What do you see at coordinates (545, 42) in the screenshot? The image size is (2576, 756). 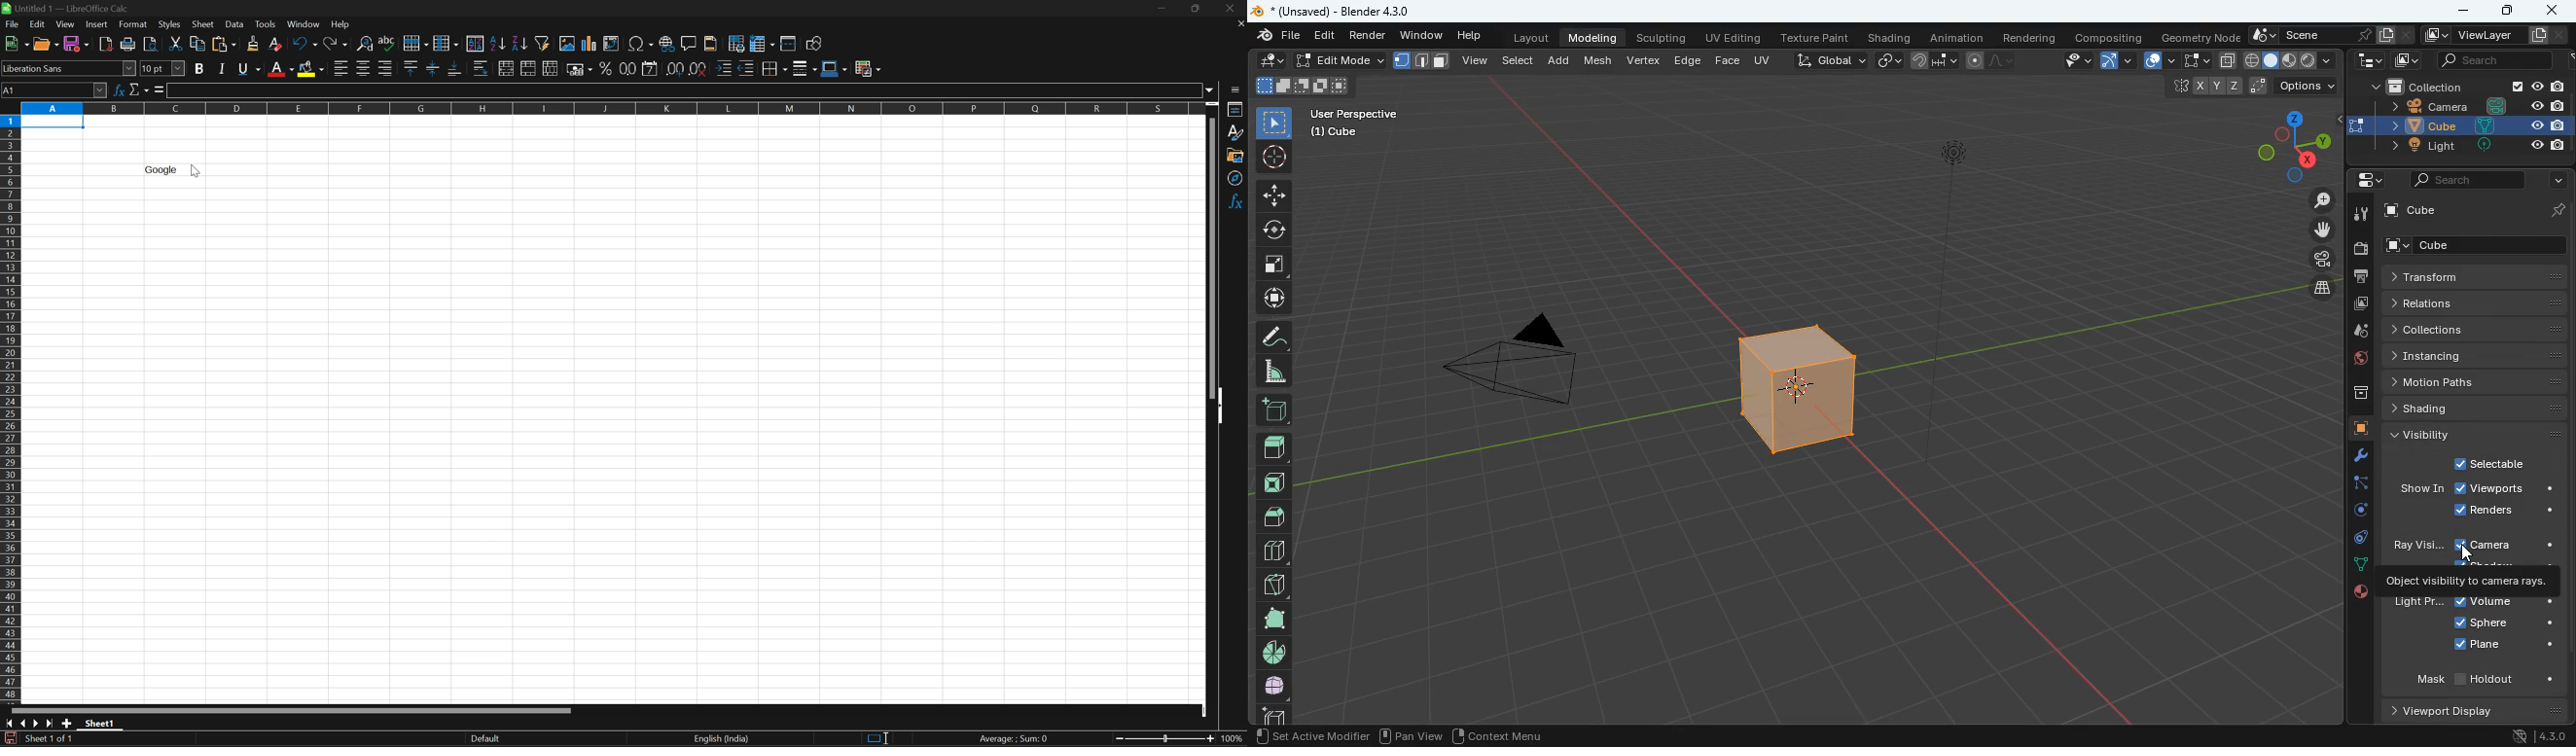 I see `Auto filter` at bounding box center [545, 42].